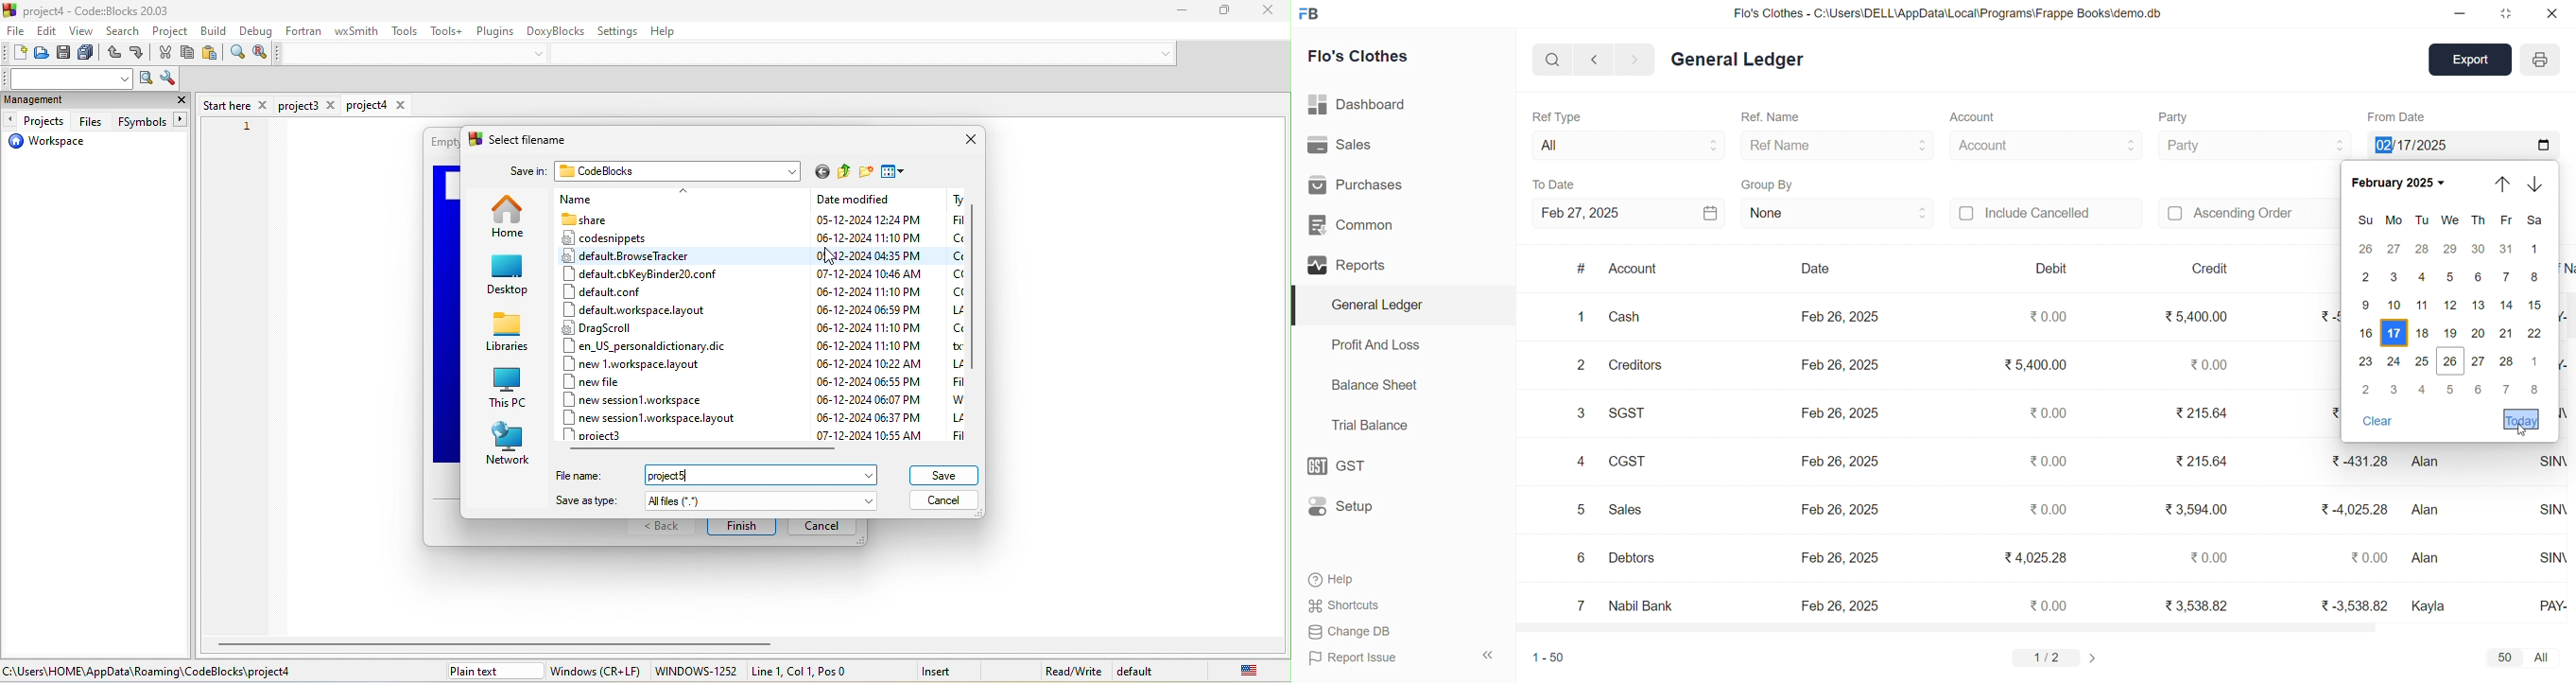 Image resolution: width=2576 pixels, height=700 pixels. I want to click on ₹4,025.28, so click(2035, 557).